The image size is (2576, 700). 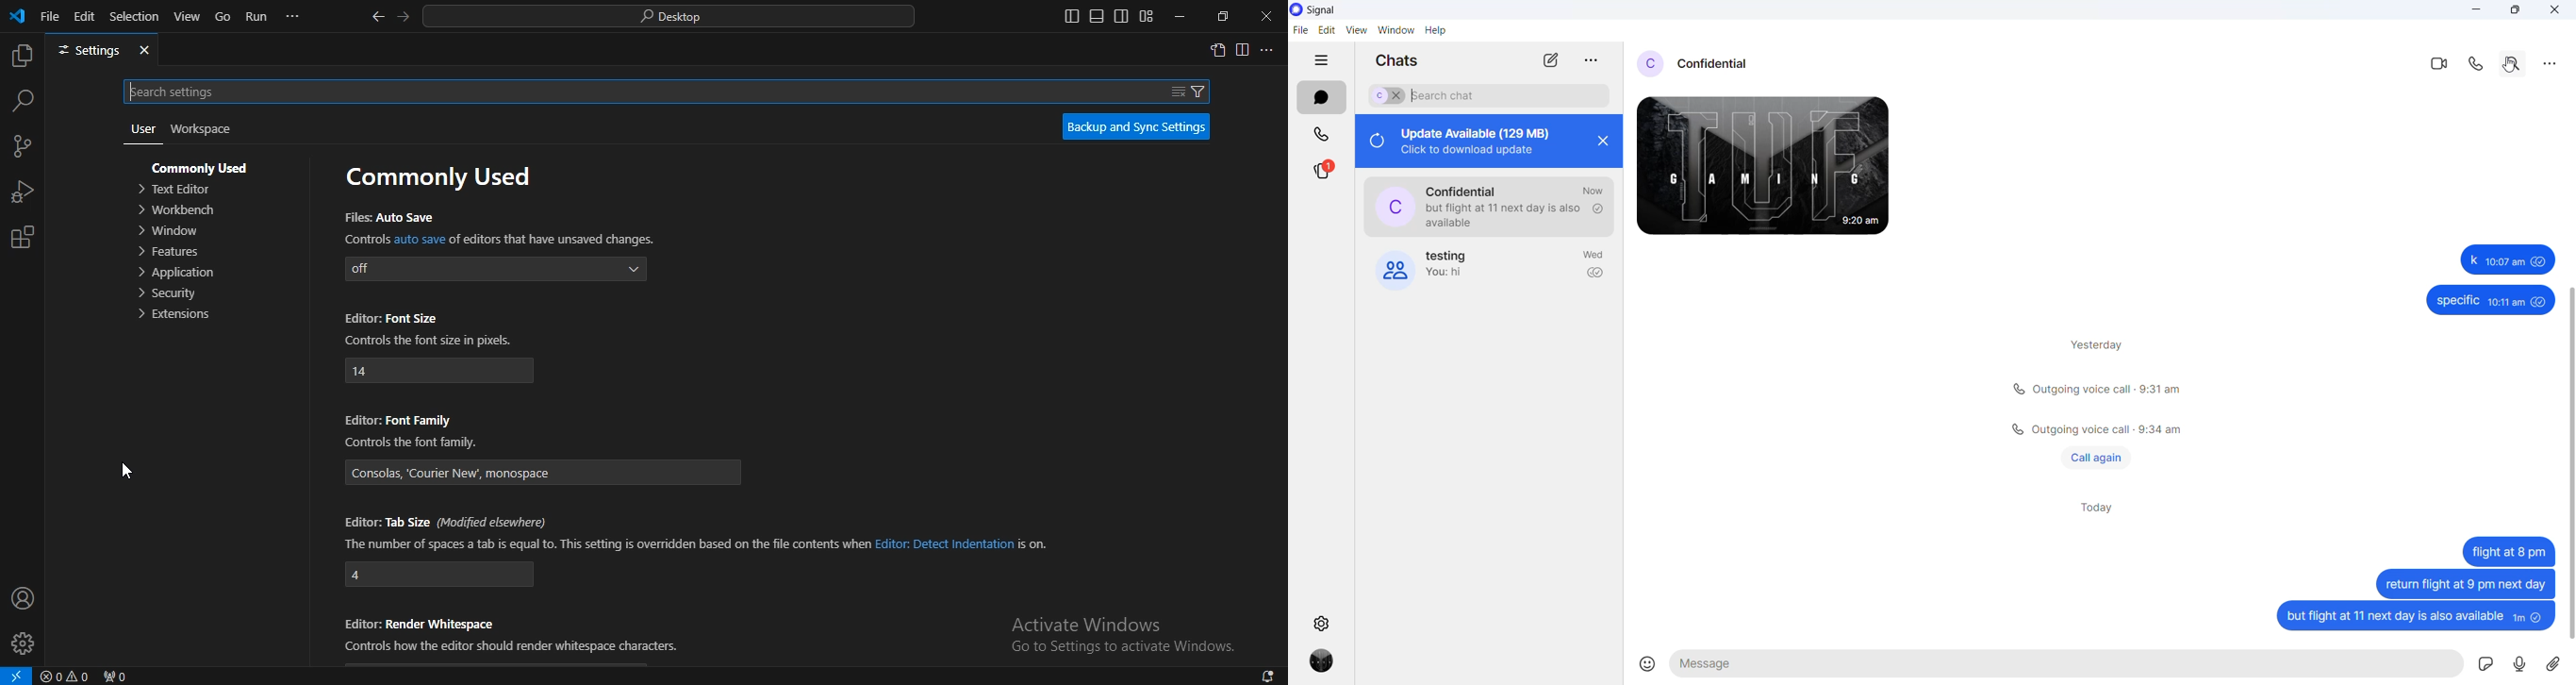 What do you see at coordinates (2515, 11) in the screenshot?
I see `maximize` at bounding box center [2515, 11].